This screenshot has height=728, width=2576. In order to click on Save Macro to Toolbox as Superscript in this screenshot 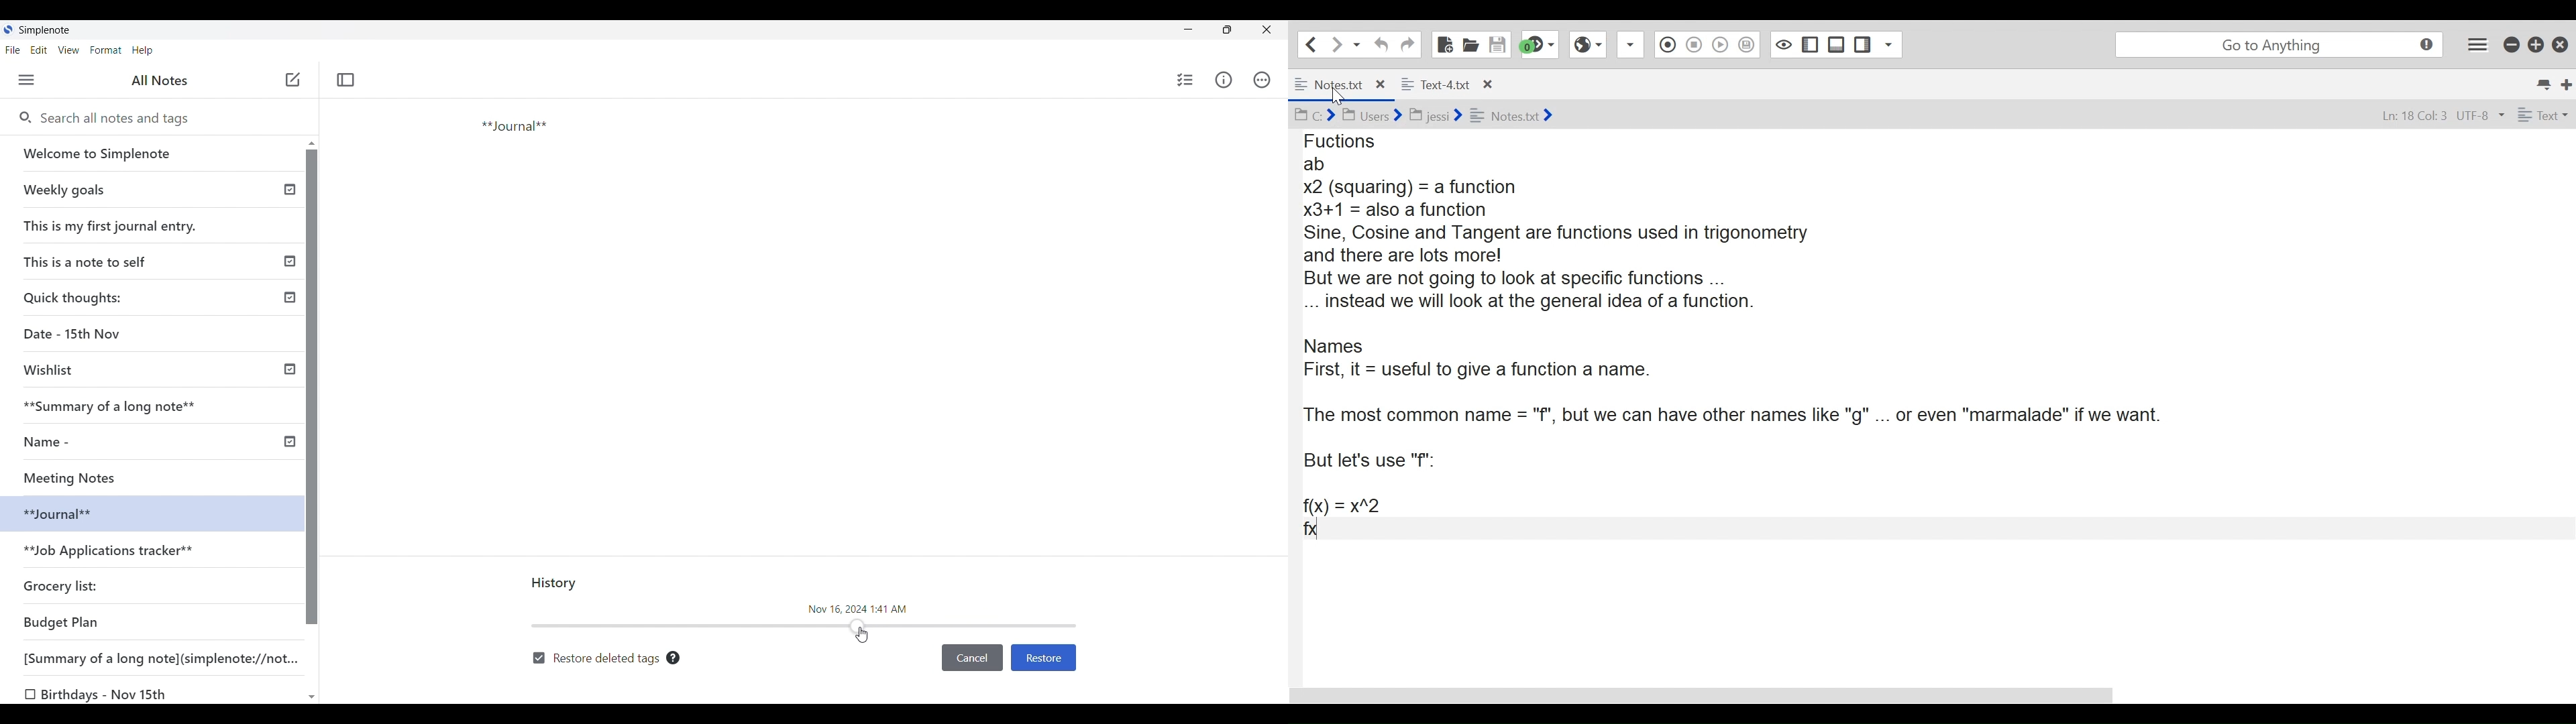, I will do `click(1748, 43)`.